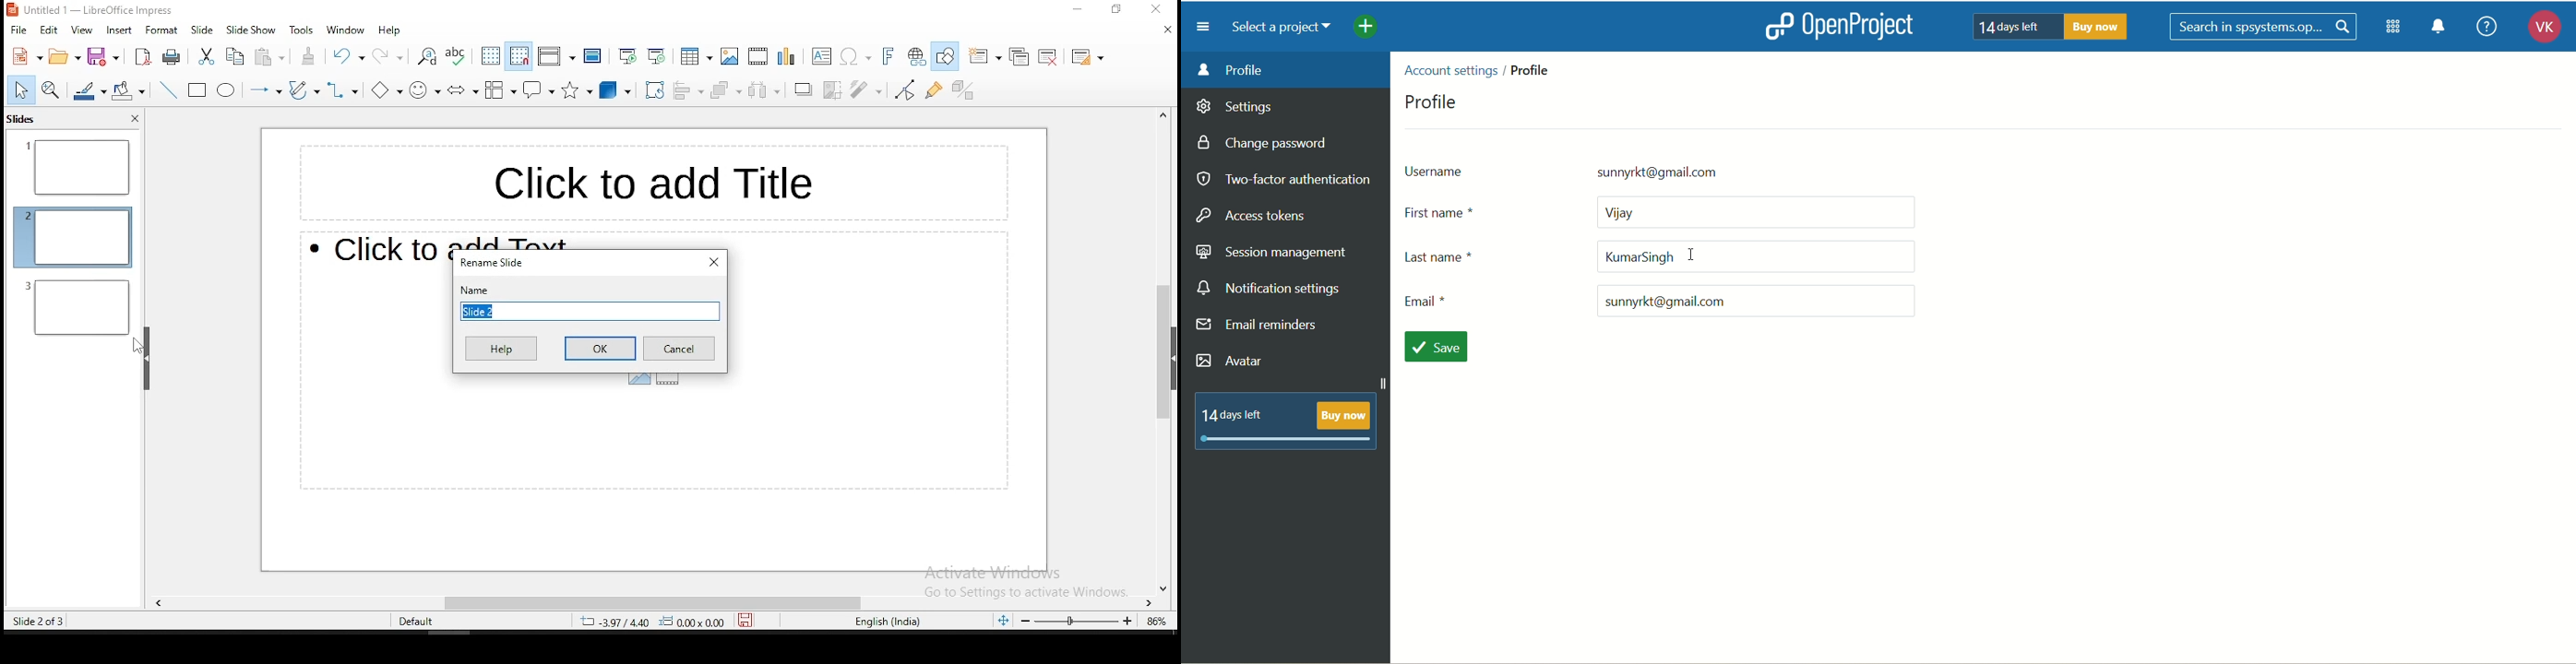  What do you see at coordinates (889, 55) in the screenshot?
I see `insert fontwork text` at bounding box center [889, 55].